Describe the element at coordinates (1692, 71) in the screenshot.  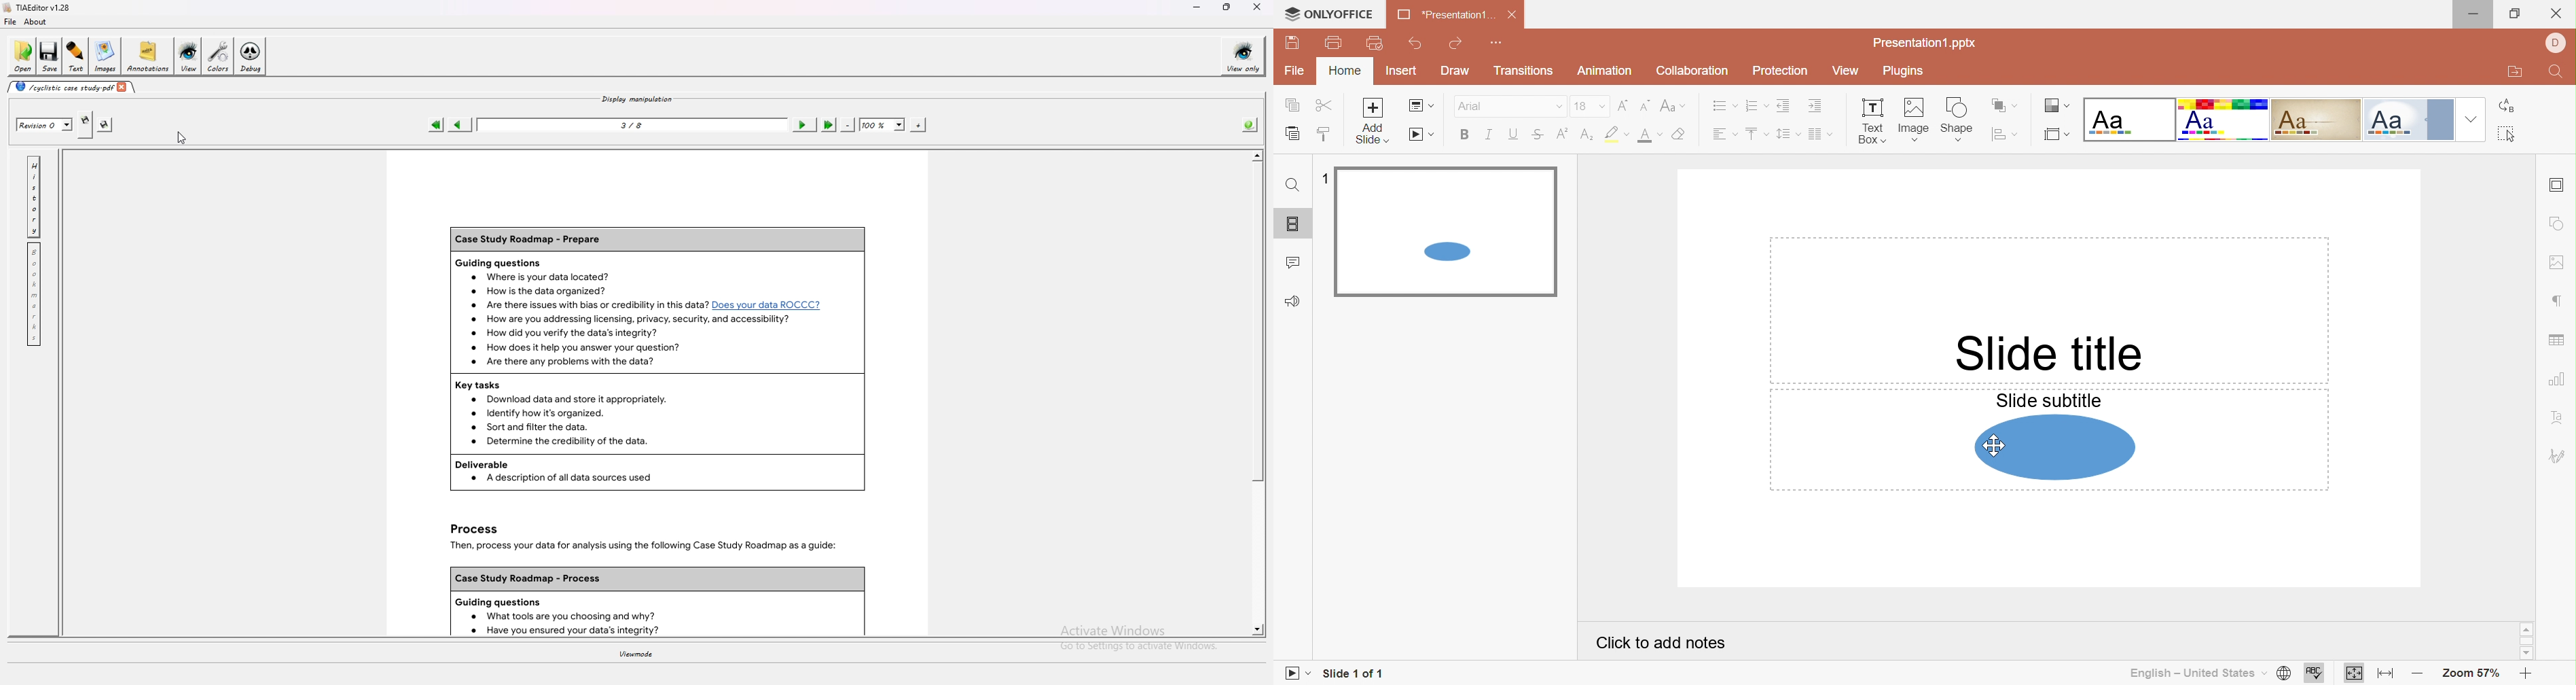
I see `Collaboration` at that location.